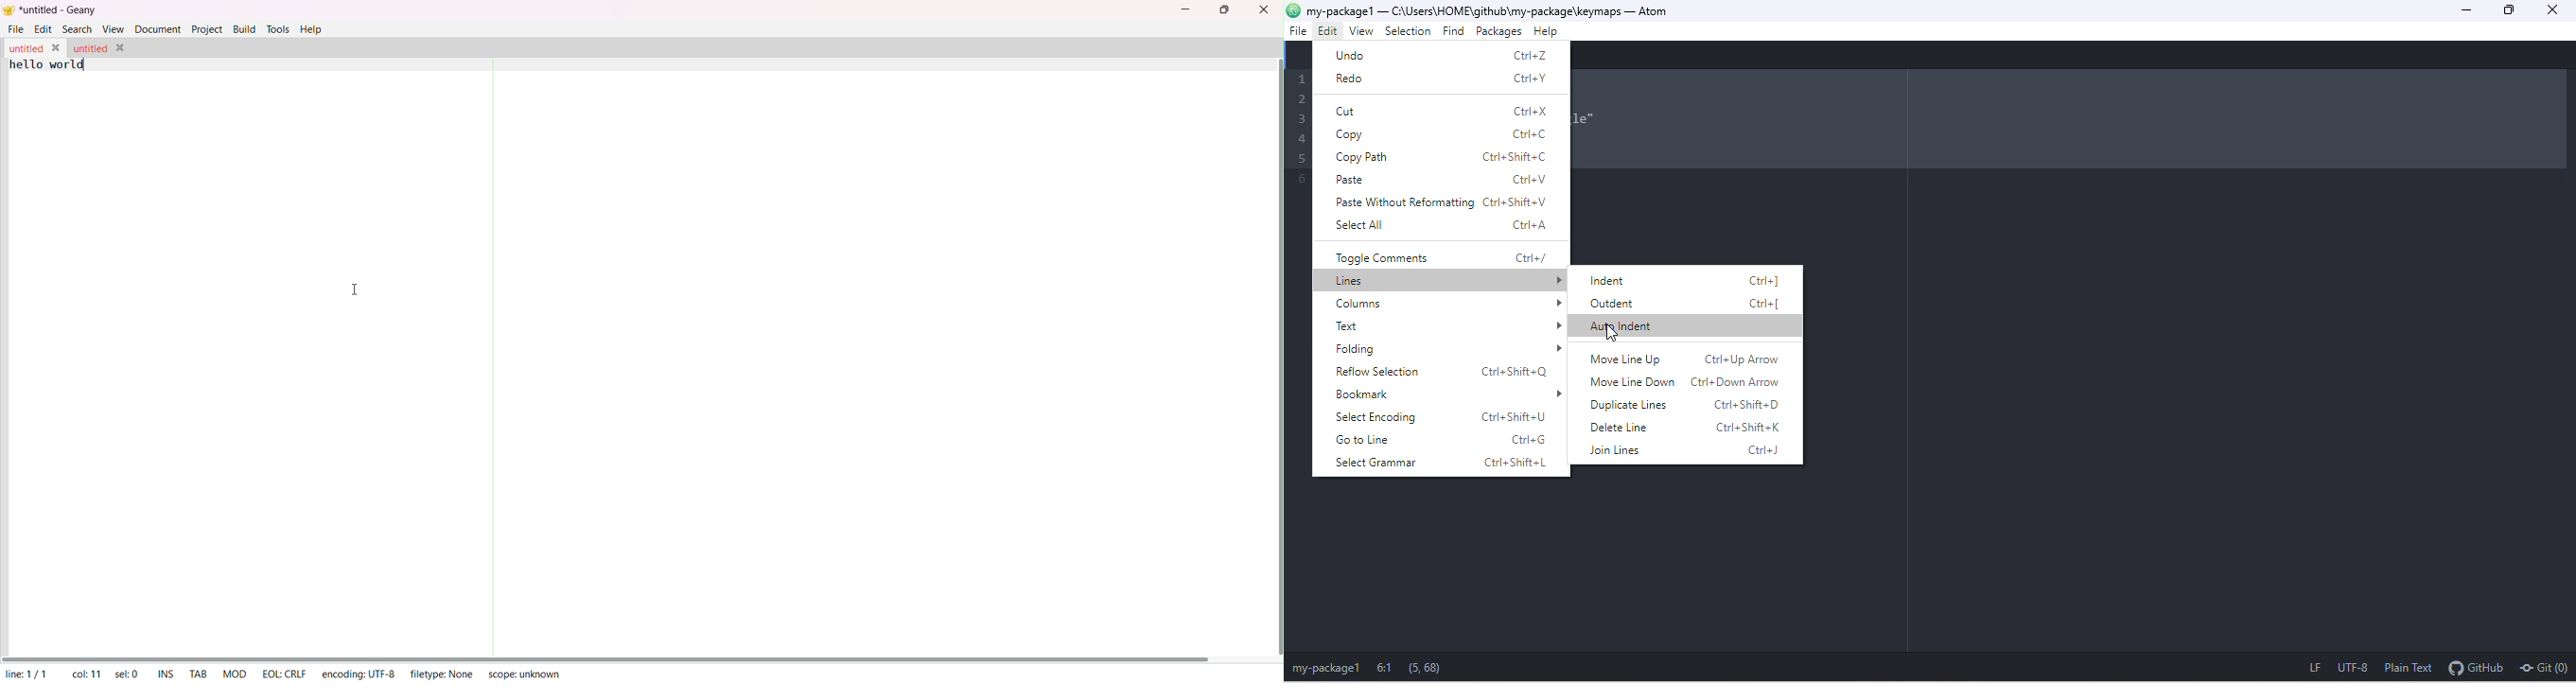 This screenshot has height=700, width=2576. Describe the element at coordinates (1691, 381) in the screenshot. I see `move line down` at that location.